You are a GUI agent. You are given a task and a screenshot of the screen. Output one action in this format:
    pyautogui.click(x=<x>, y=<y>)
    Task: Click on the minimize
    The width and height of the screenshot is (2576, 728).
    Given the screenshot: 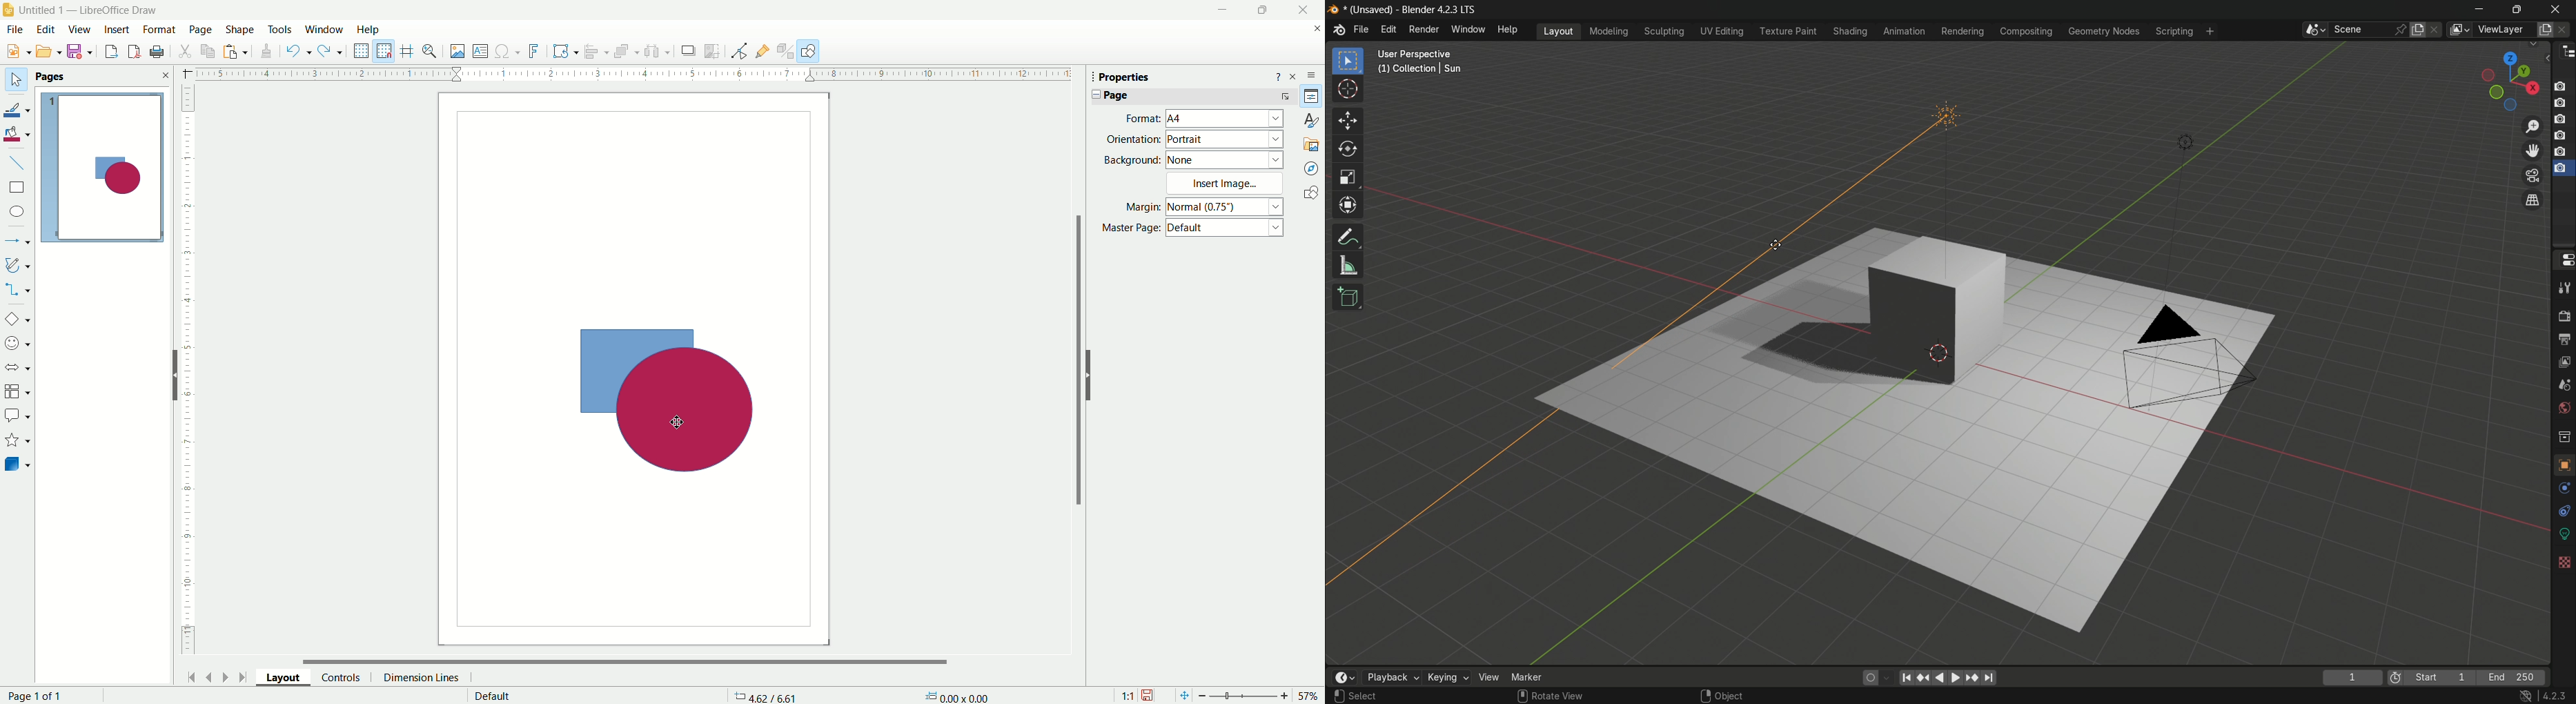 What is the action you would take?
    pyautogui.click(x=1220, y=11)
    